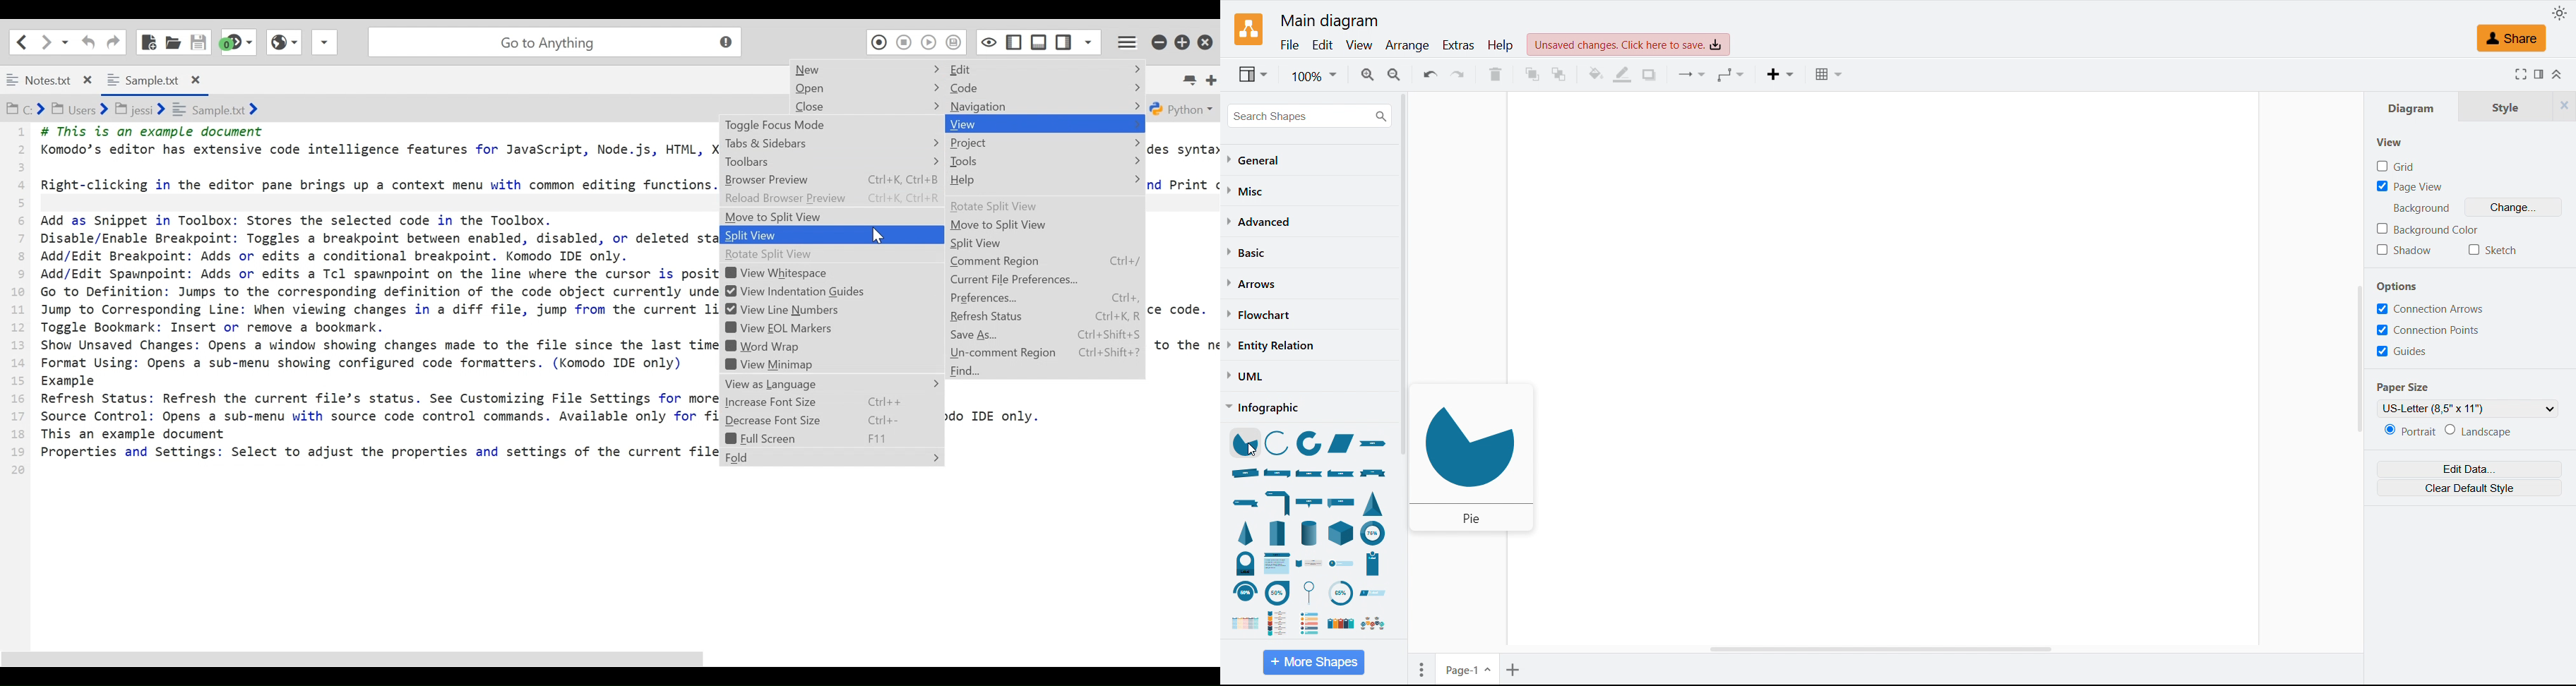 This screenshot has width=2576, height=700. I want to click on Unsaved changes click to save , so click(1628, 44).